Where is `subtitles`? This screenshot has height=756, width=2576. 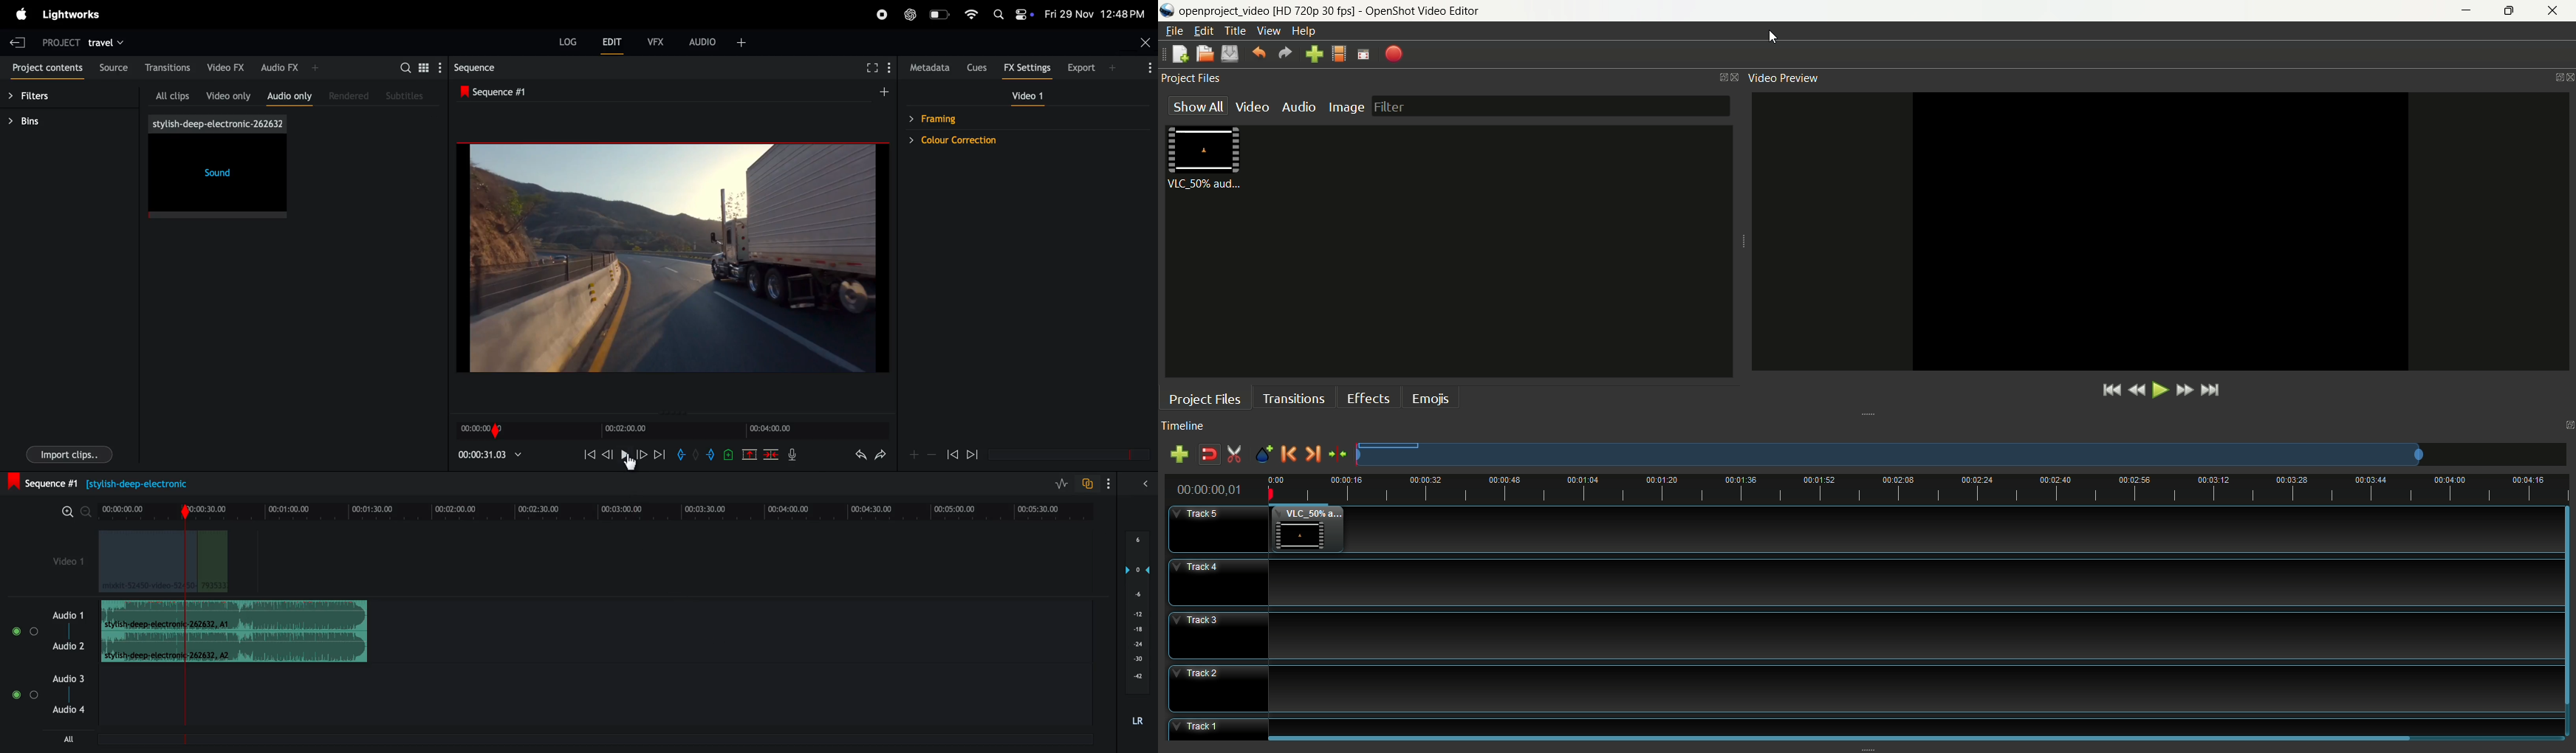 subtitles is located at coordinates (409, 96).